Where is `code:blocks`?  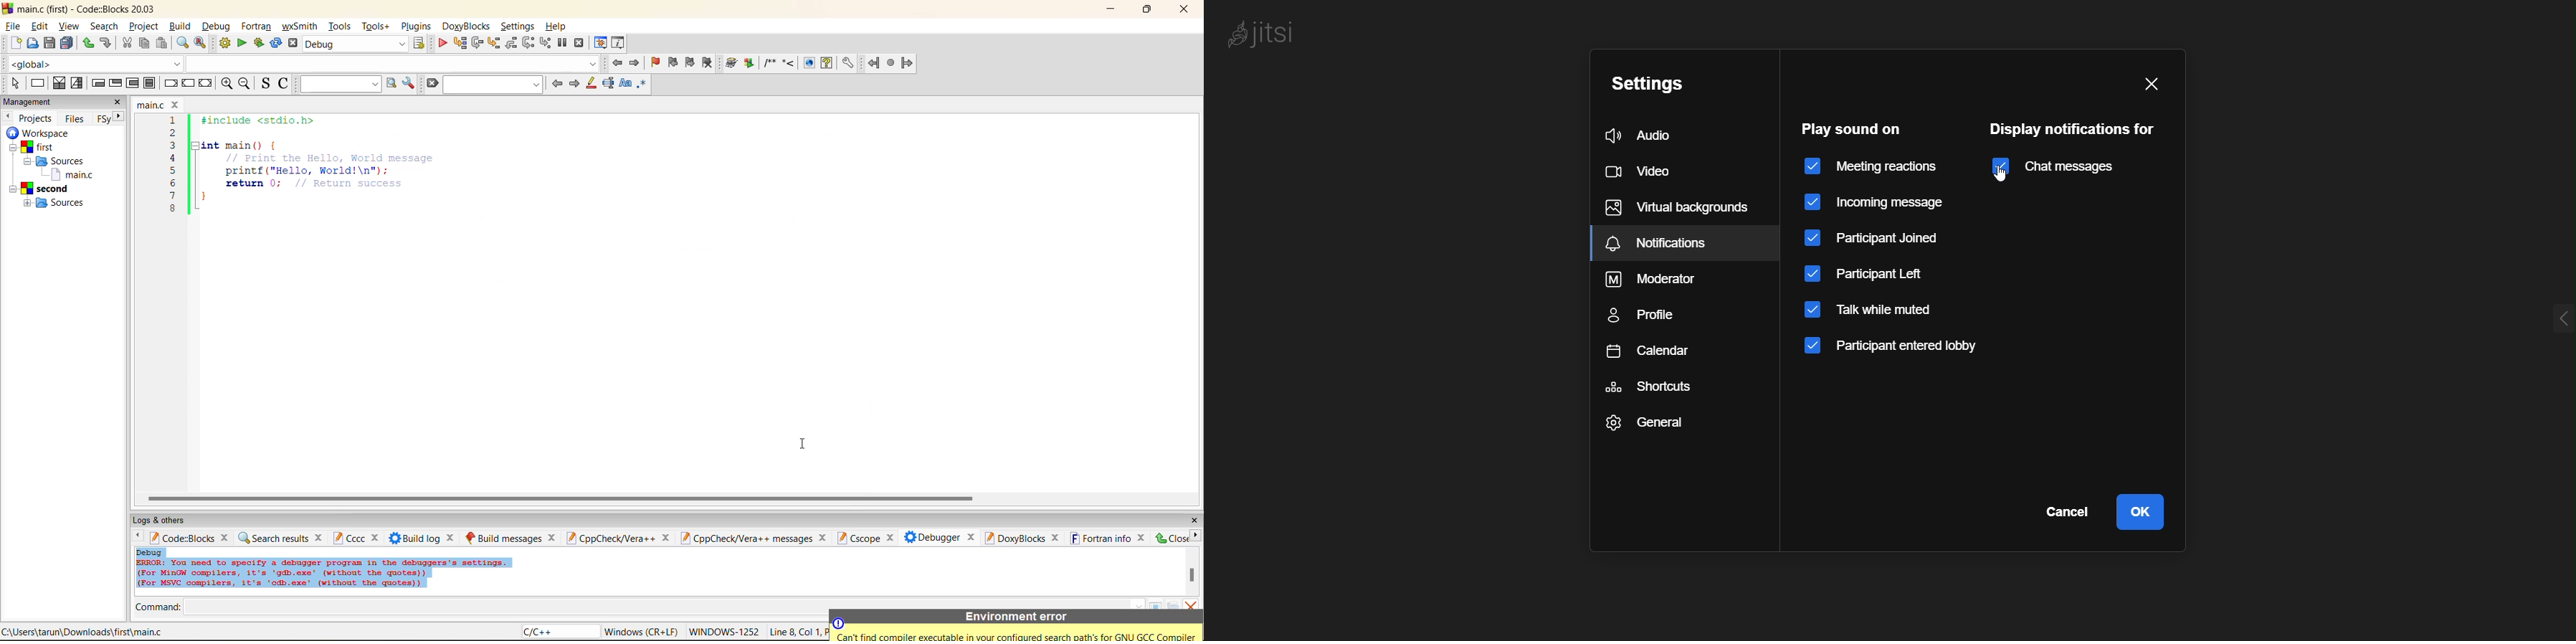
code:blocks is located at coordinates (182, 538).